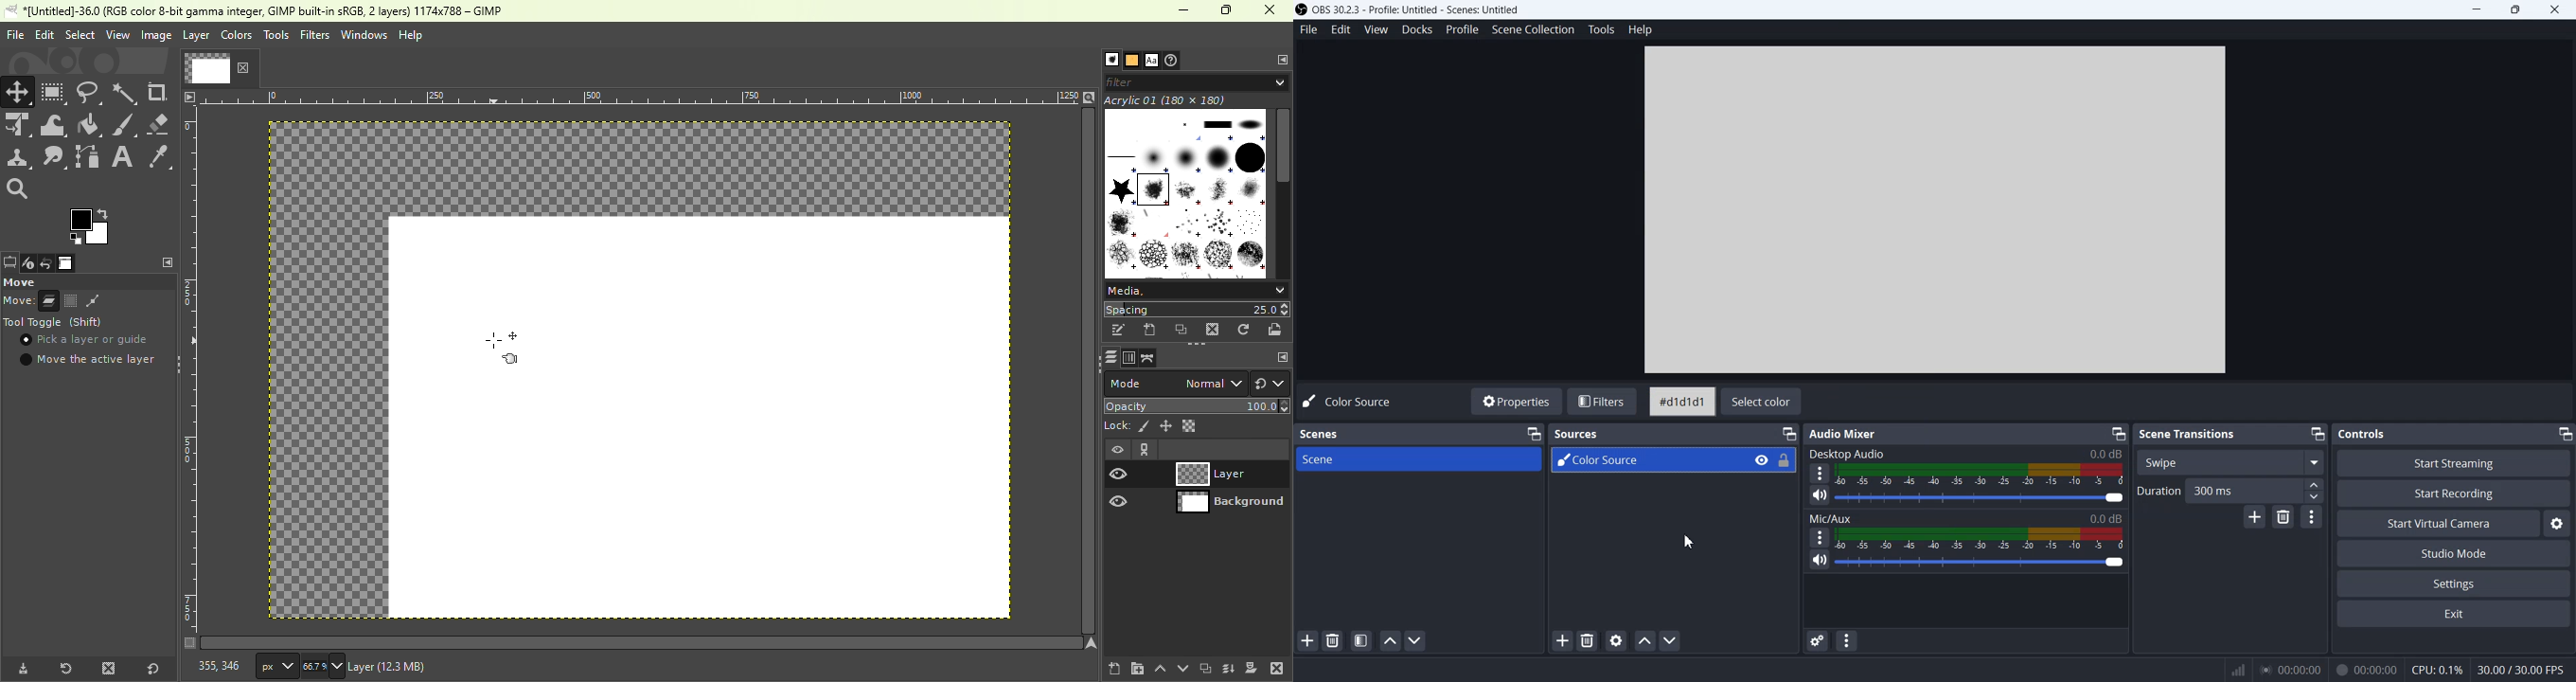  What do you see at coordinates (1089, 96) in the screenshot?
I see `Zoom image` at bounding box center [1089, 96].